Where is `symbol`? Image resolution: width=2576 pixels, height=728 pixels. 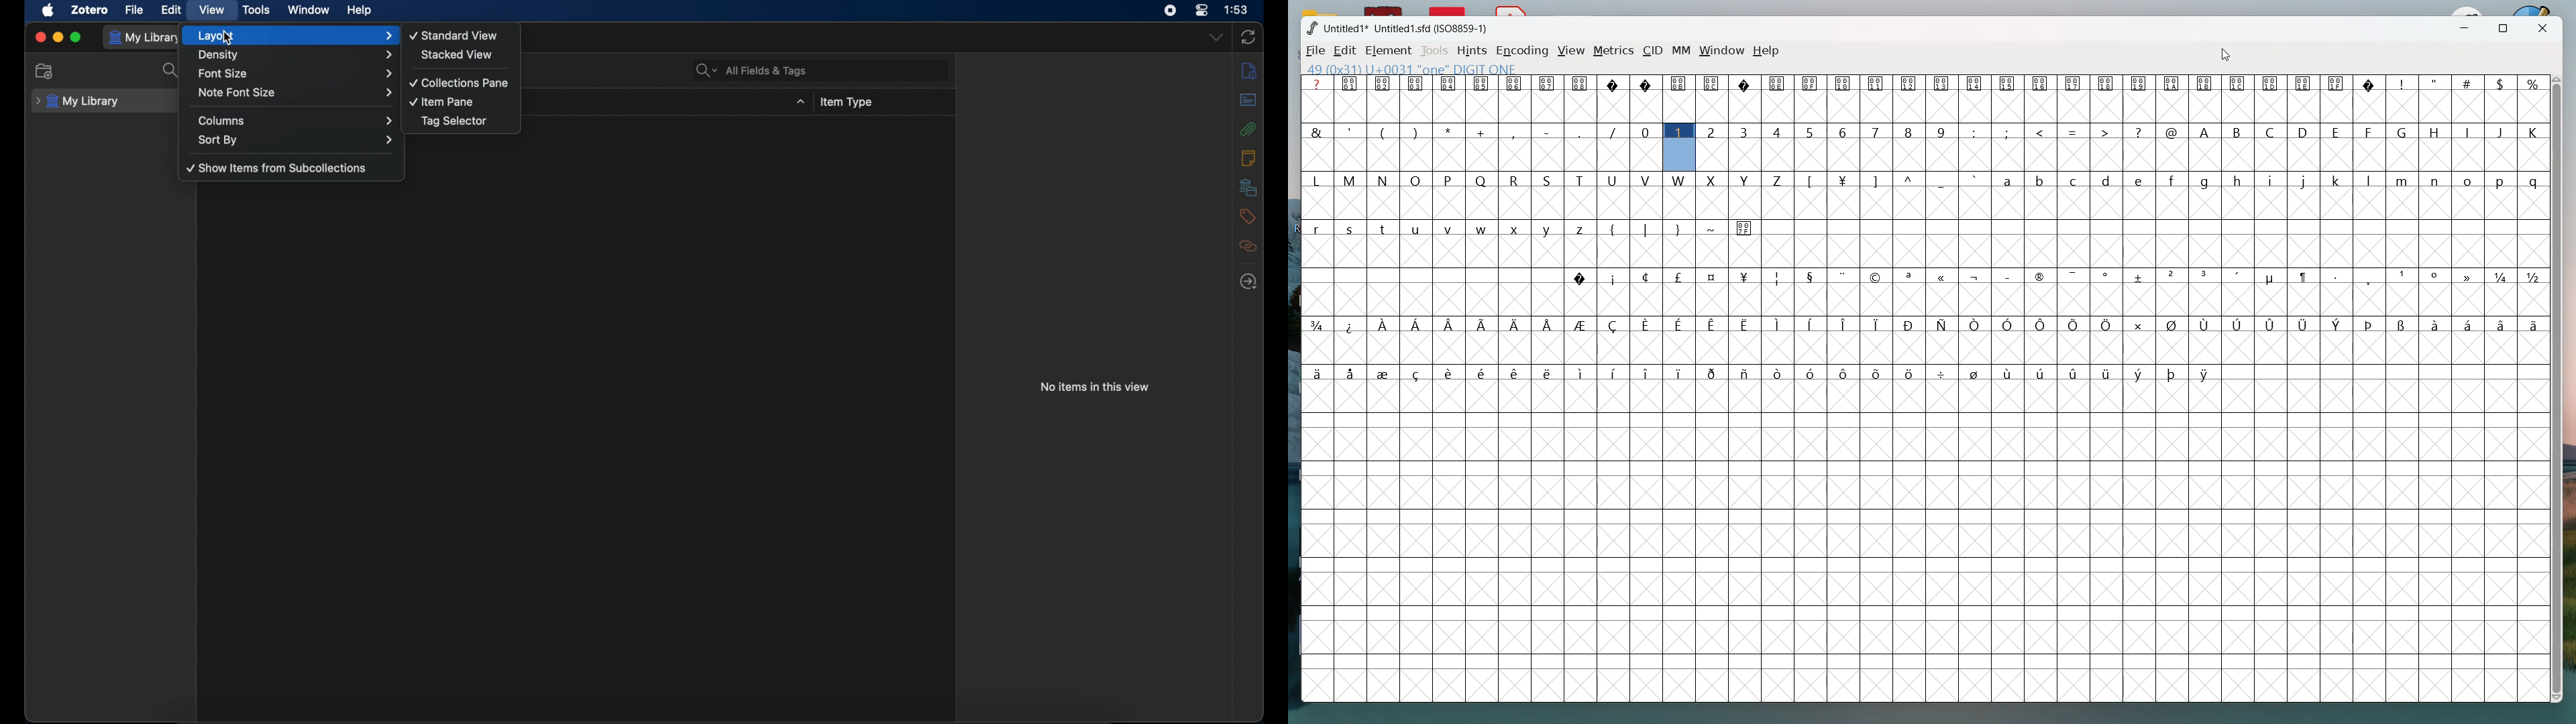
symbol is located at coordinates (1550, 324).